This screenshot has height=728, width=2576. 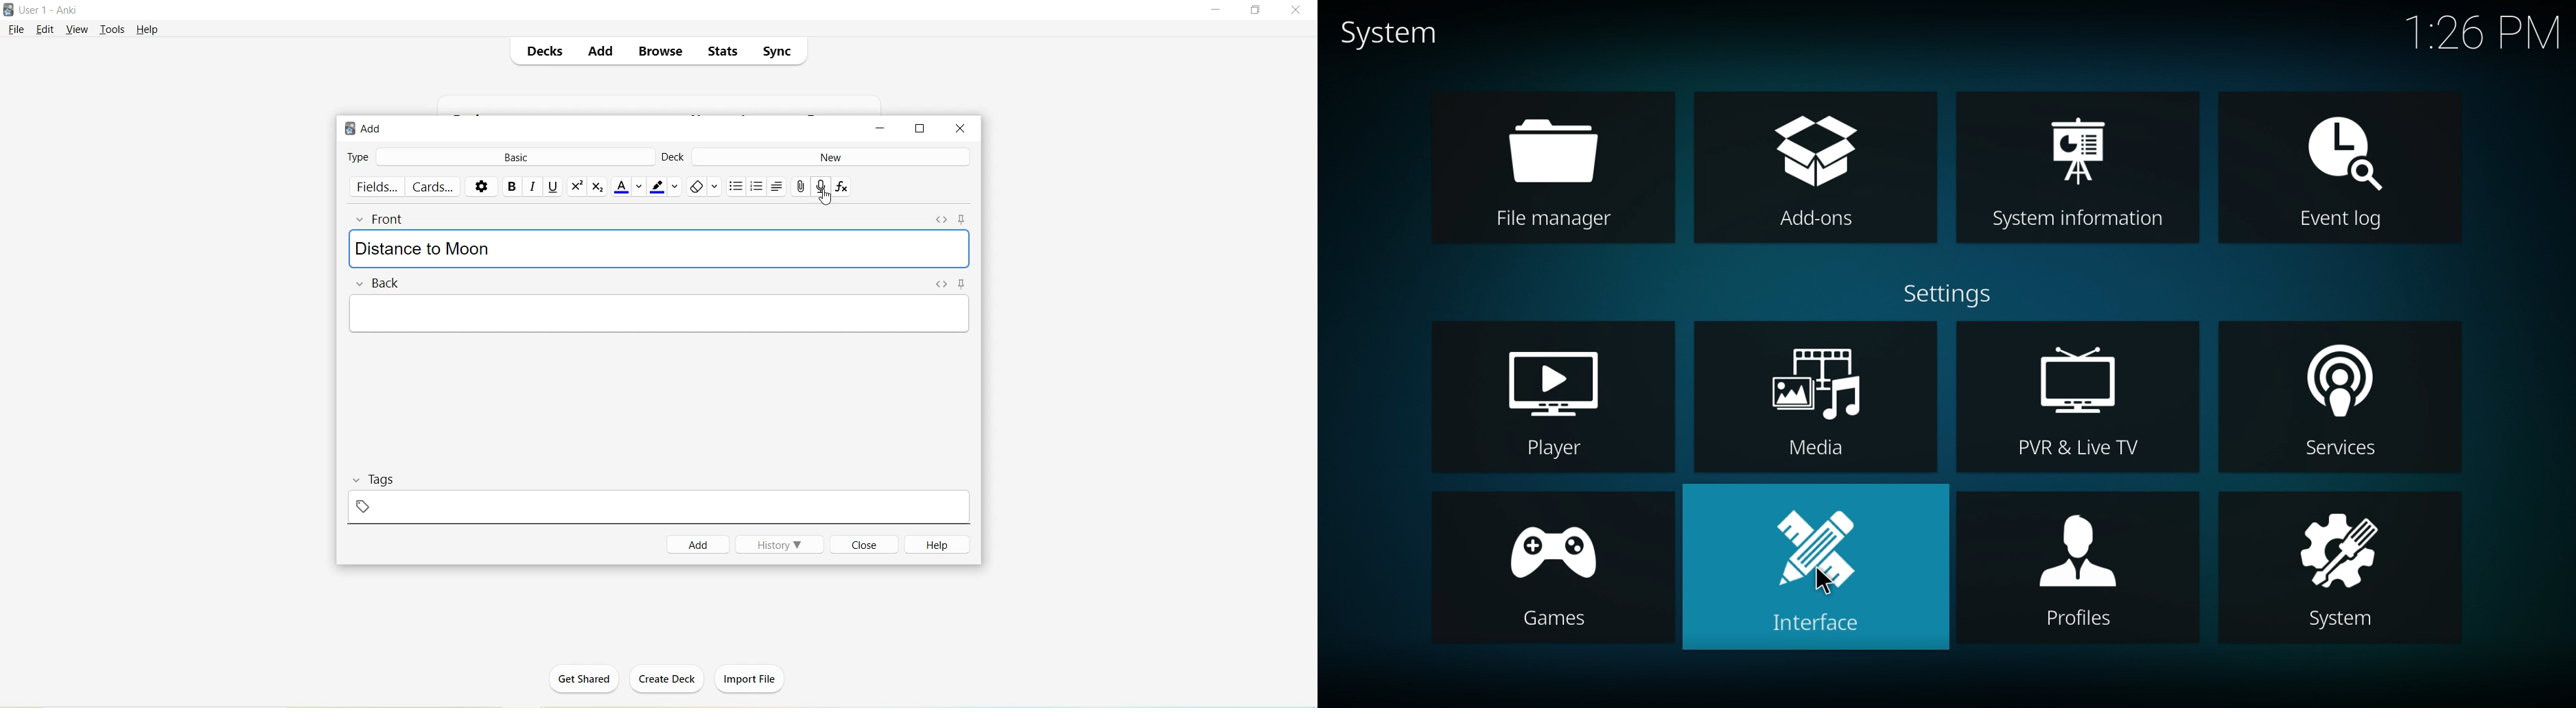 What do you see at coordinates (598, 187) in the screenshot?
I see `Subscript` at bounding box center [598, 187].